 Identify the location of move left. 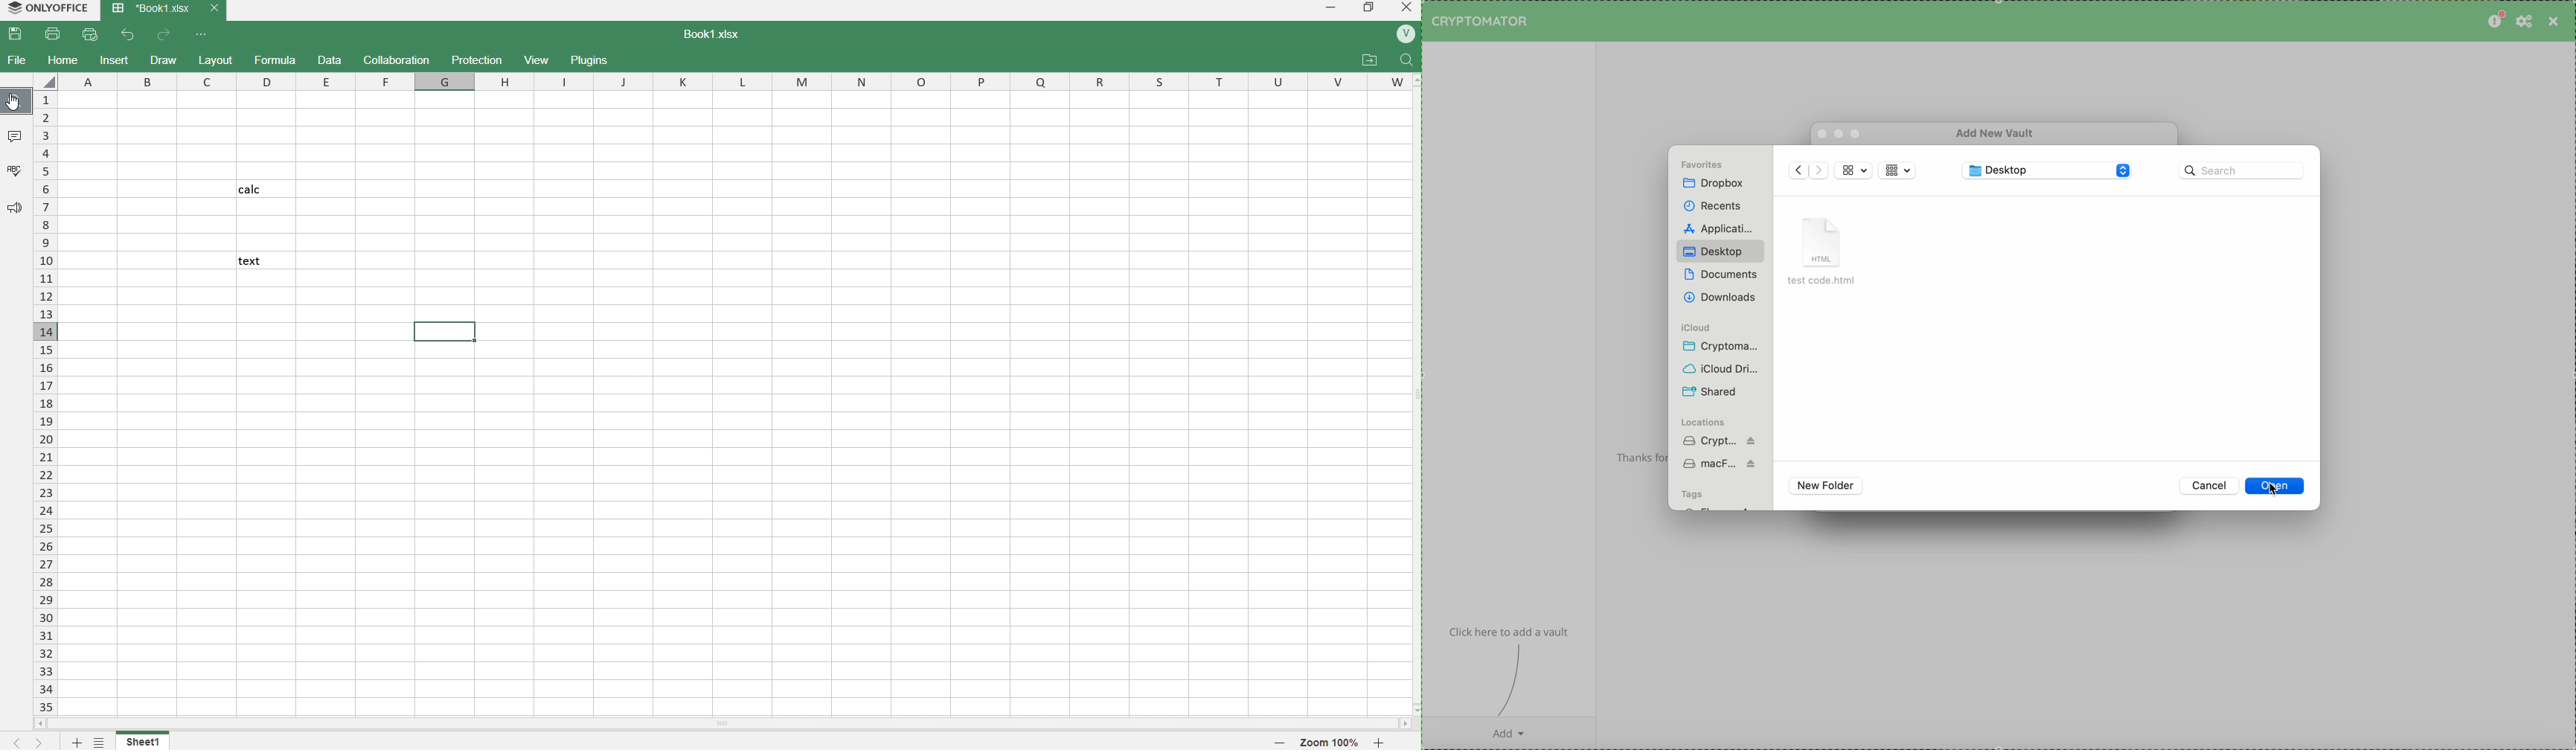
(41, 722).